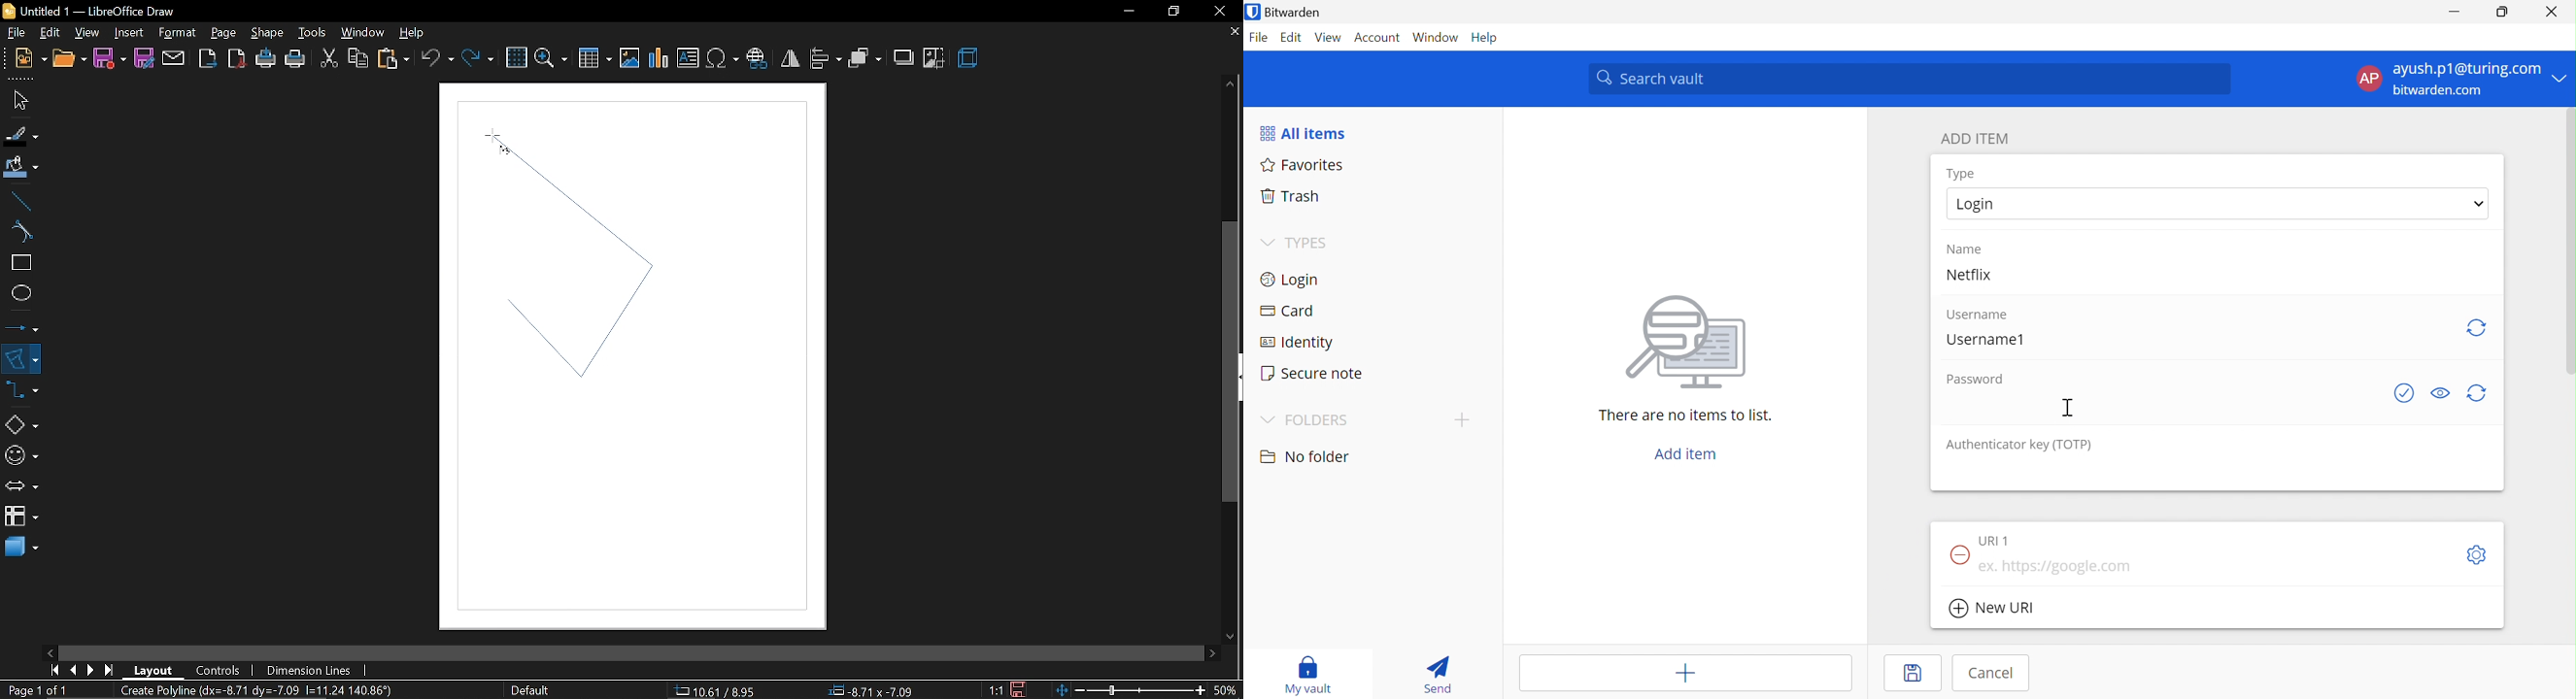 The image size is (2576, 700). What do you see at coordinates (1314, 372) in the screenshot?
I see `Secure note` at bounding box center [1314, 372].